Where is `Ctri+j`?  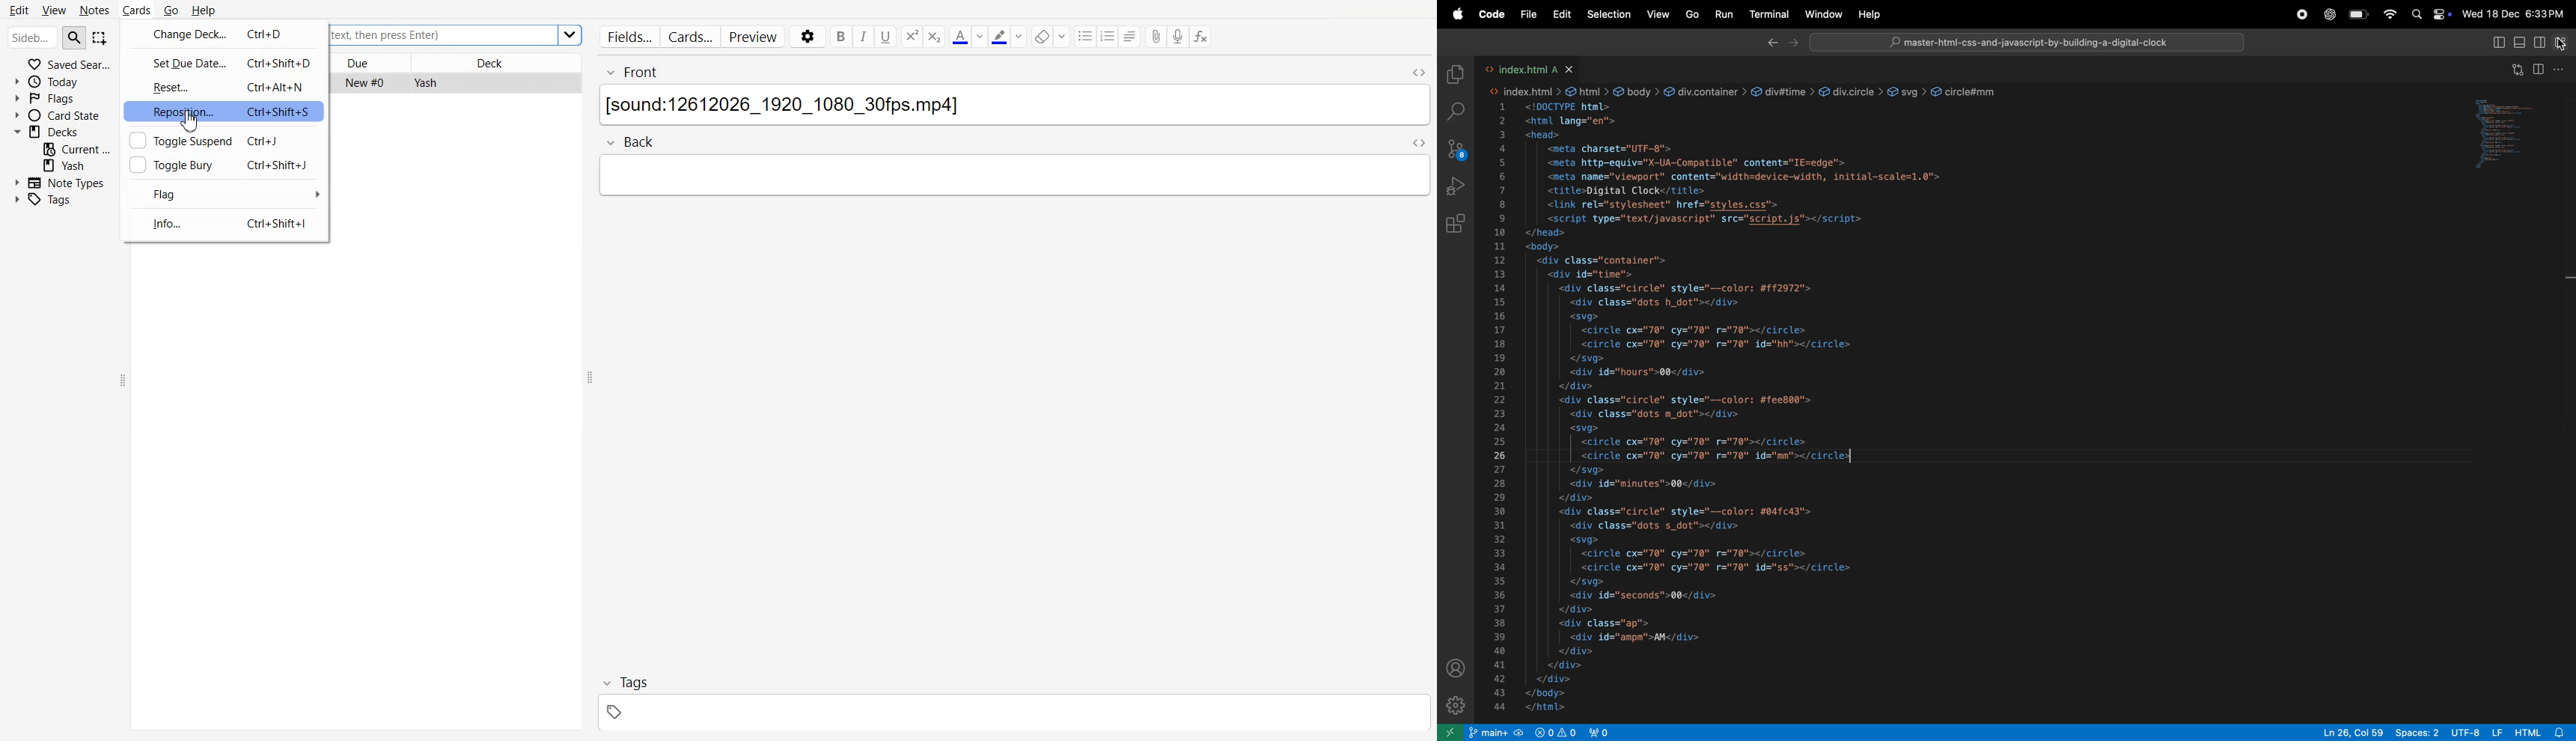
Ctri+j is located at coordinates (263, 139).